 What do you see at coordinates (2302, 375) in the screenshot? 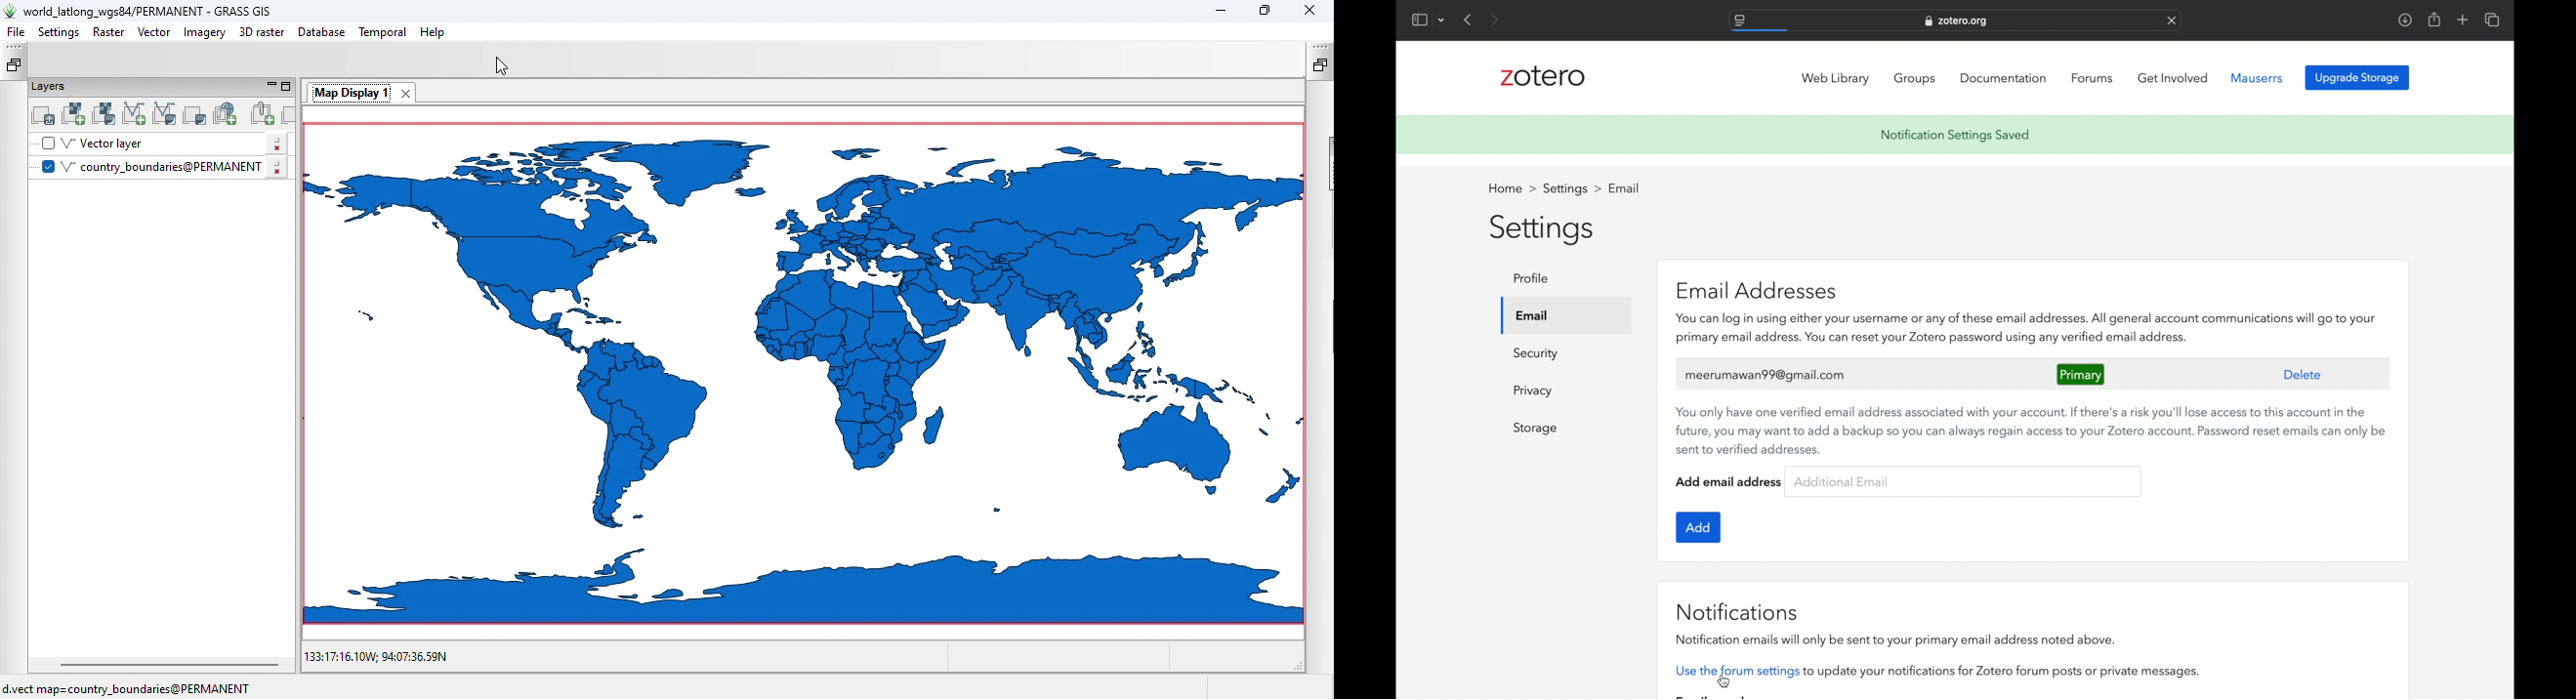
I see `delete` at bounding box center [2302, 375].